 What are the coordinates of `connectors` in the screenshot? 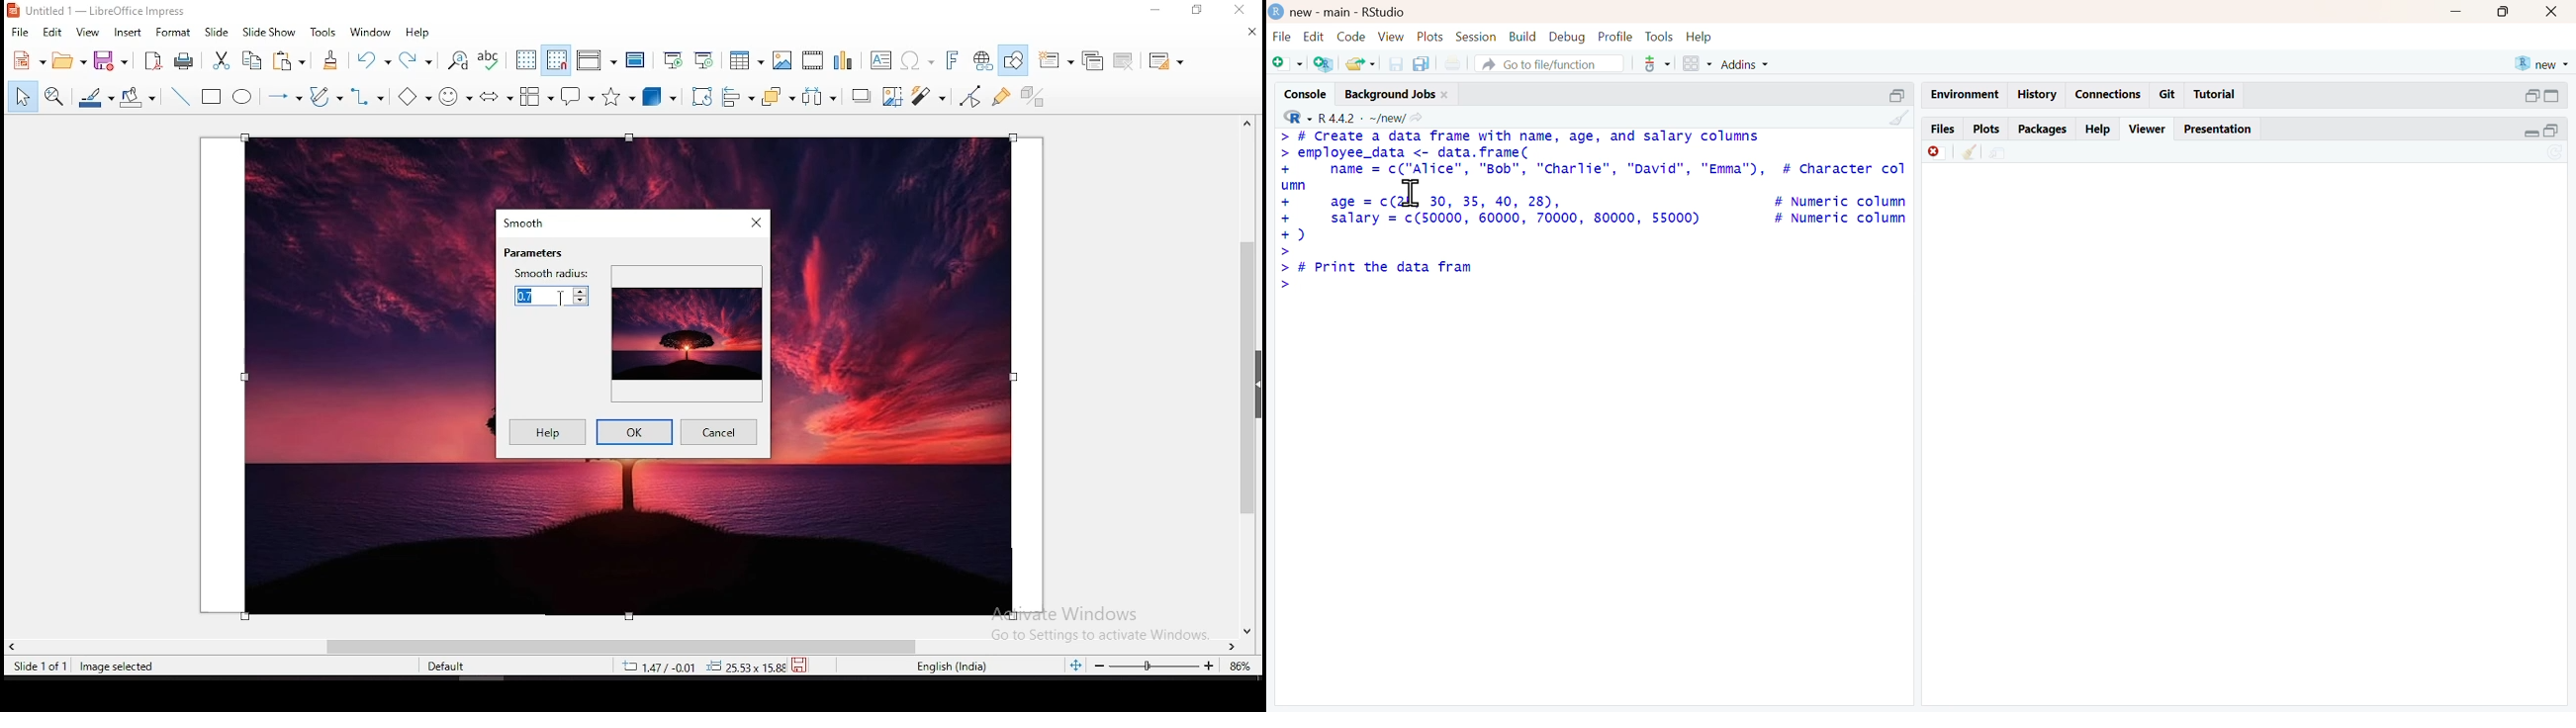 It's located at (368, 98).